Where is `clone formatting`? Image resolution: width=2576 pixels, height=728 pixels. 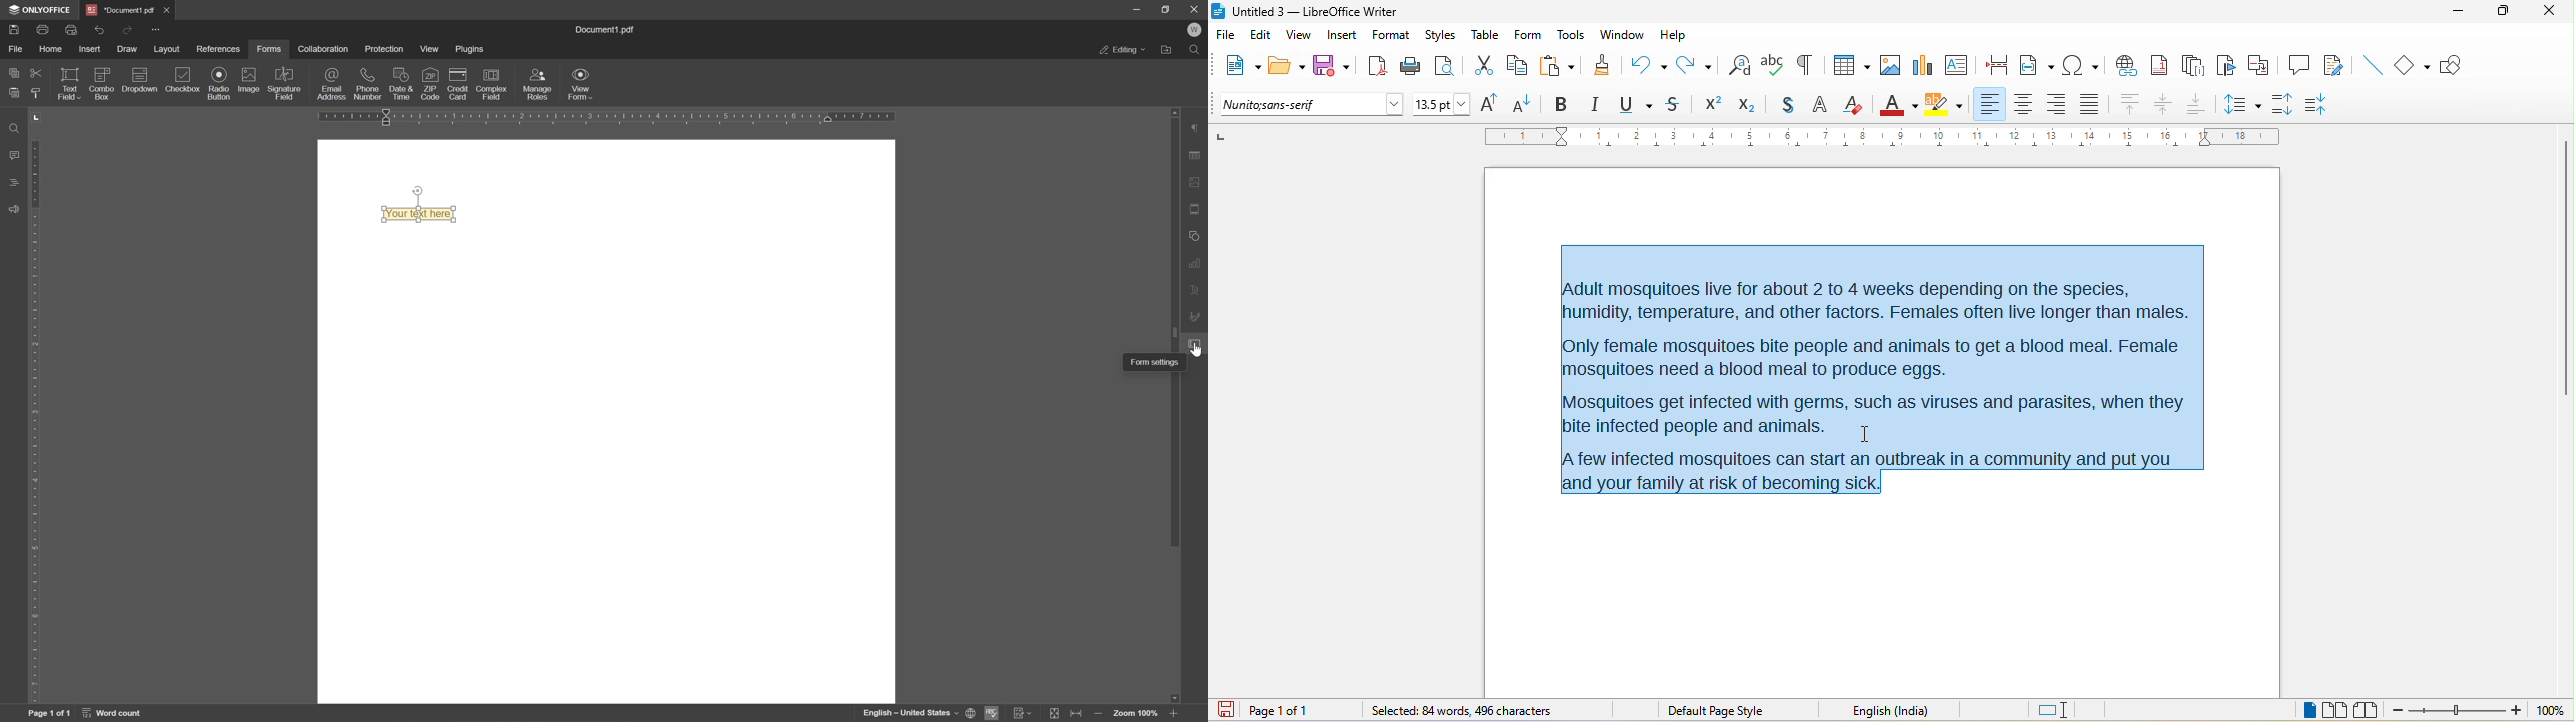
clone formatting is located at coordinates (1601, 64).